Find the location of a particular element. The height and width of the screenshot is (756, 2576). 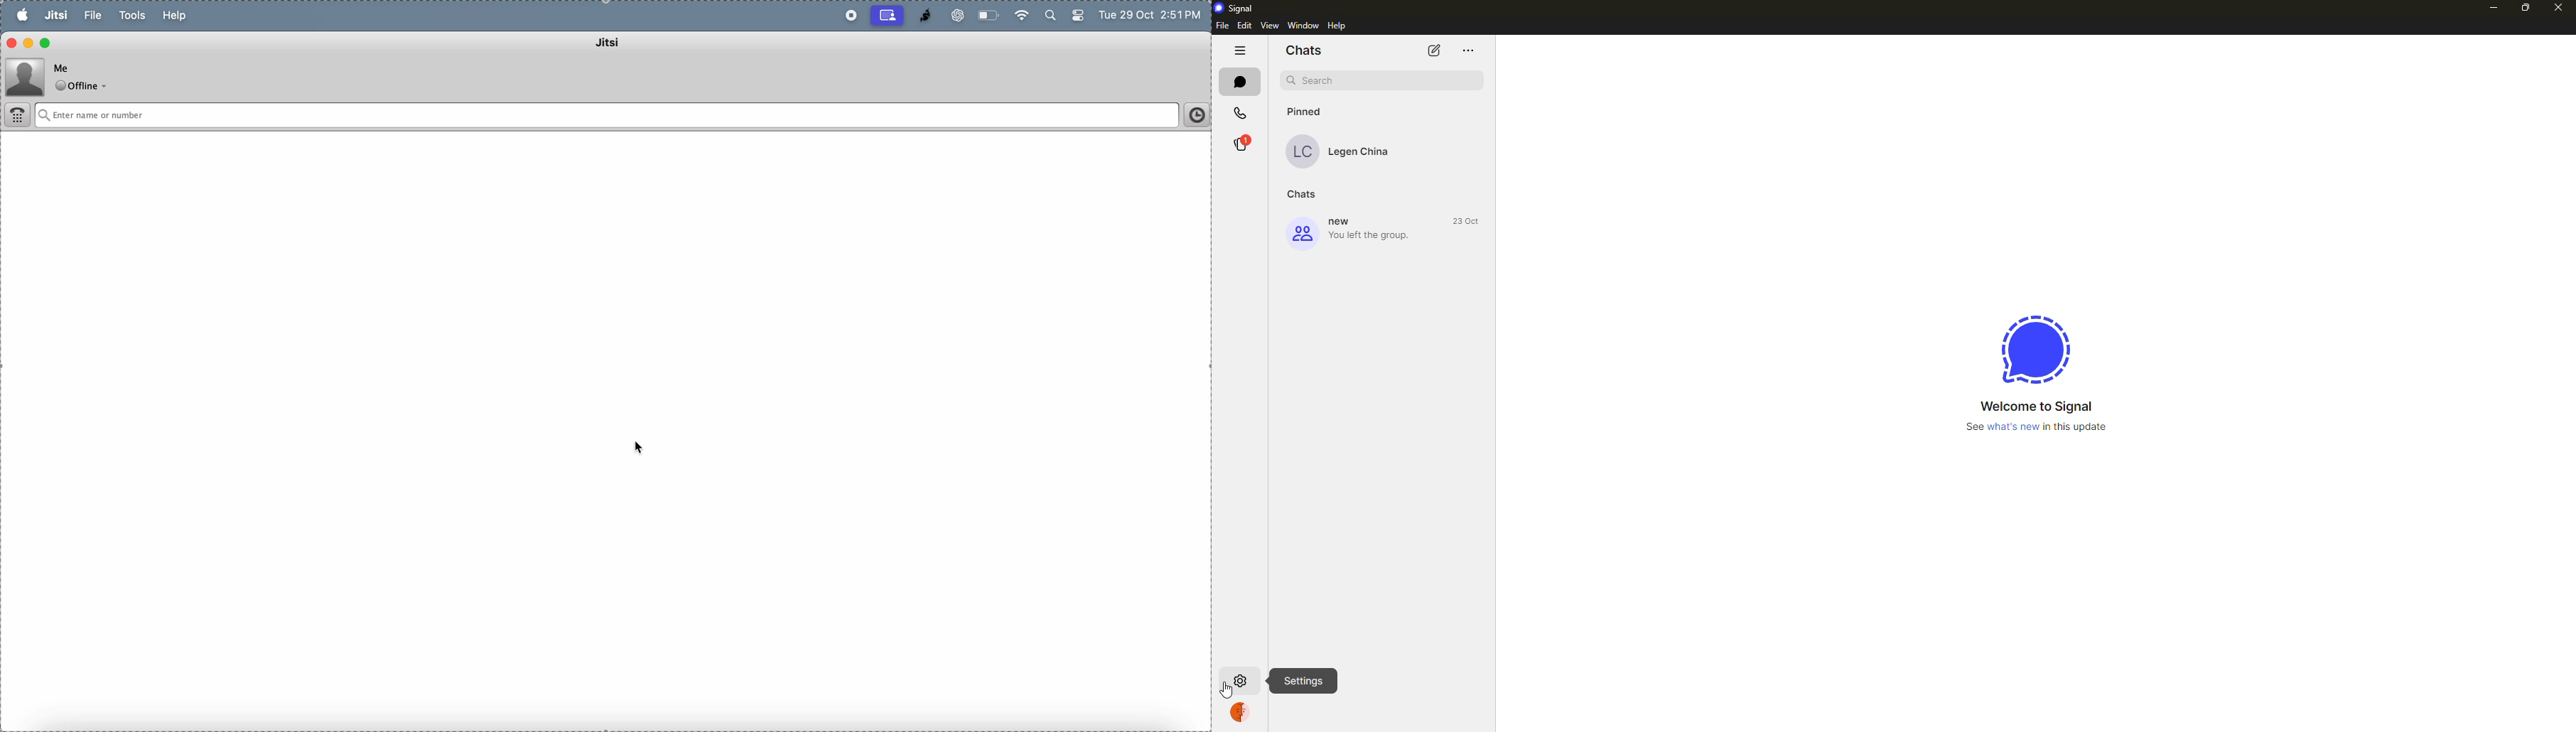

edit is located at coordinates (1434, 50).